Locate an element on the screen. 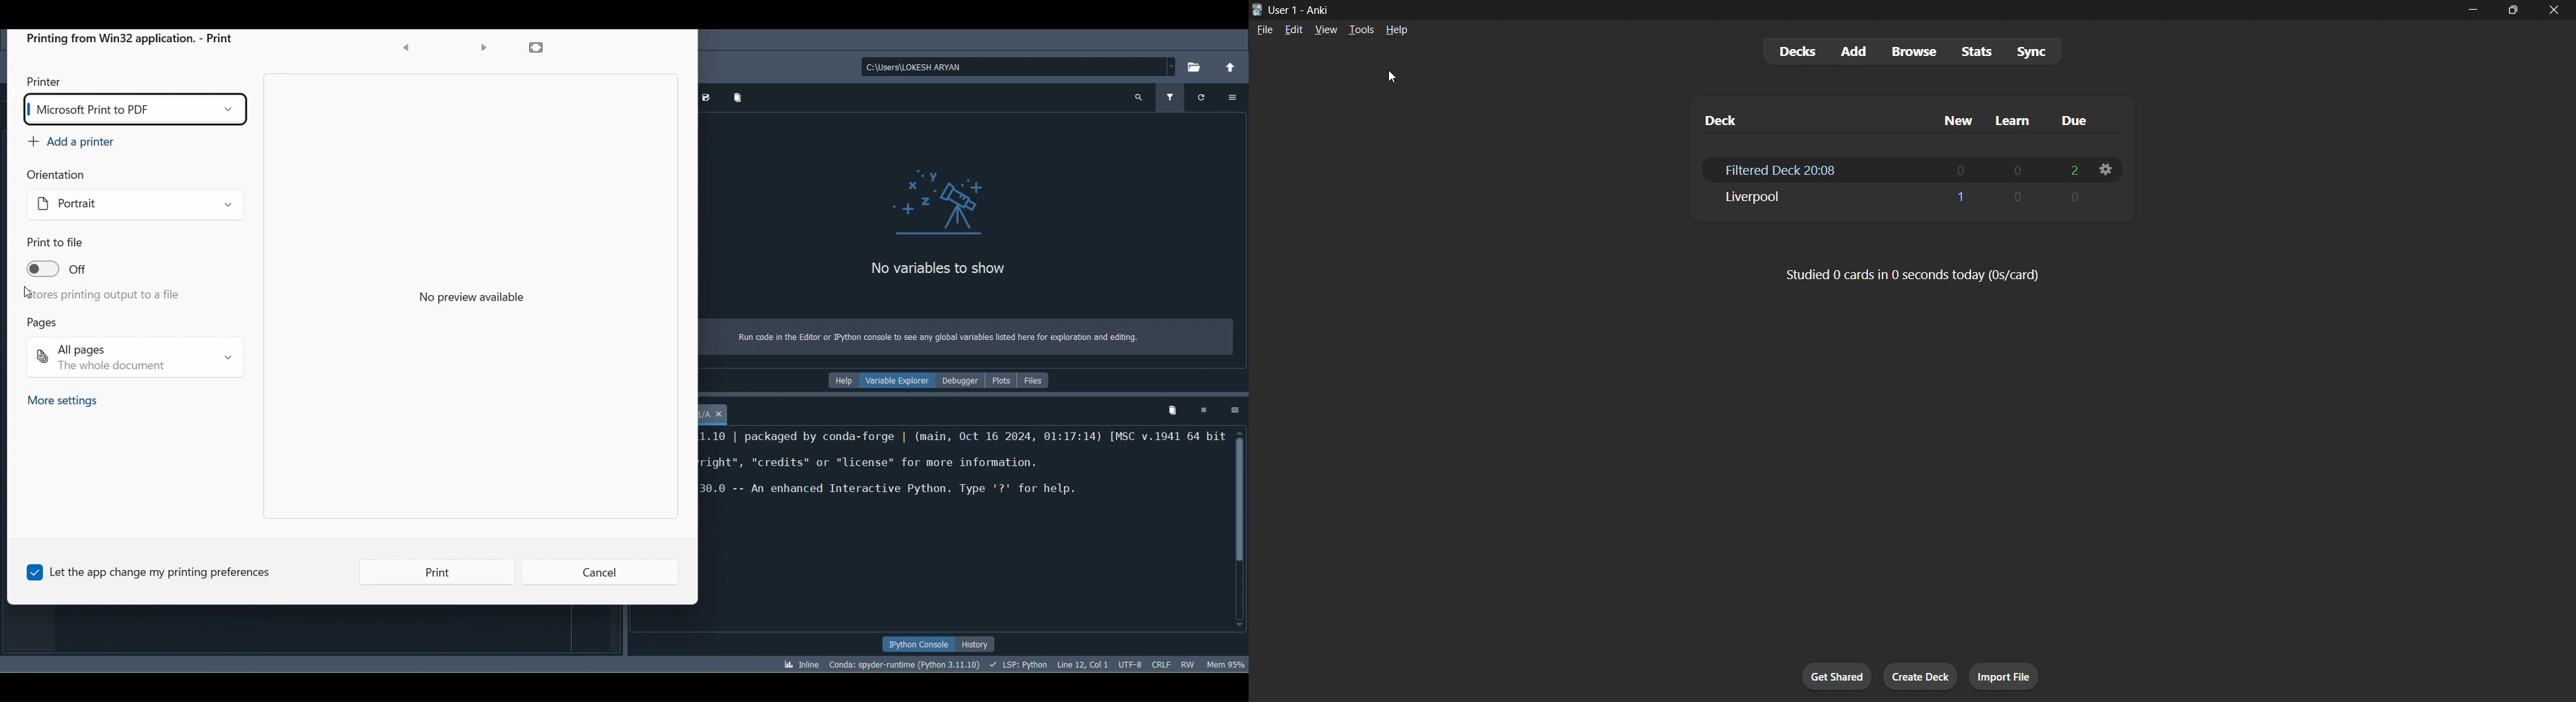  Refresh variables is located at coordinates (1203, 97).